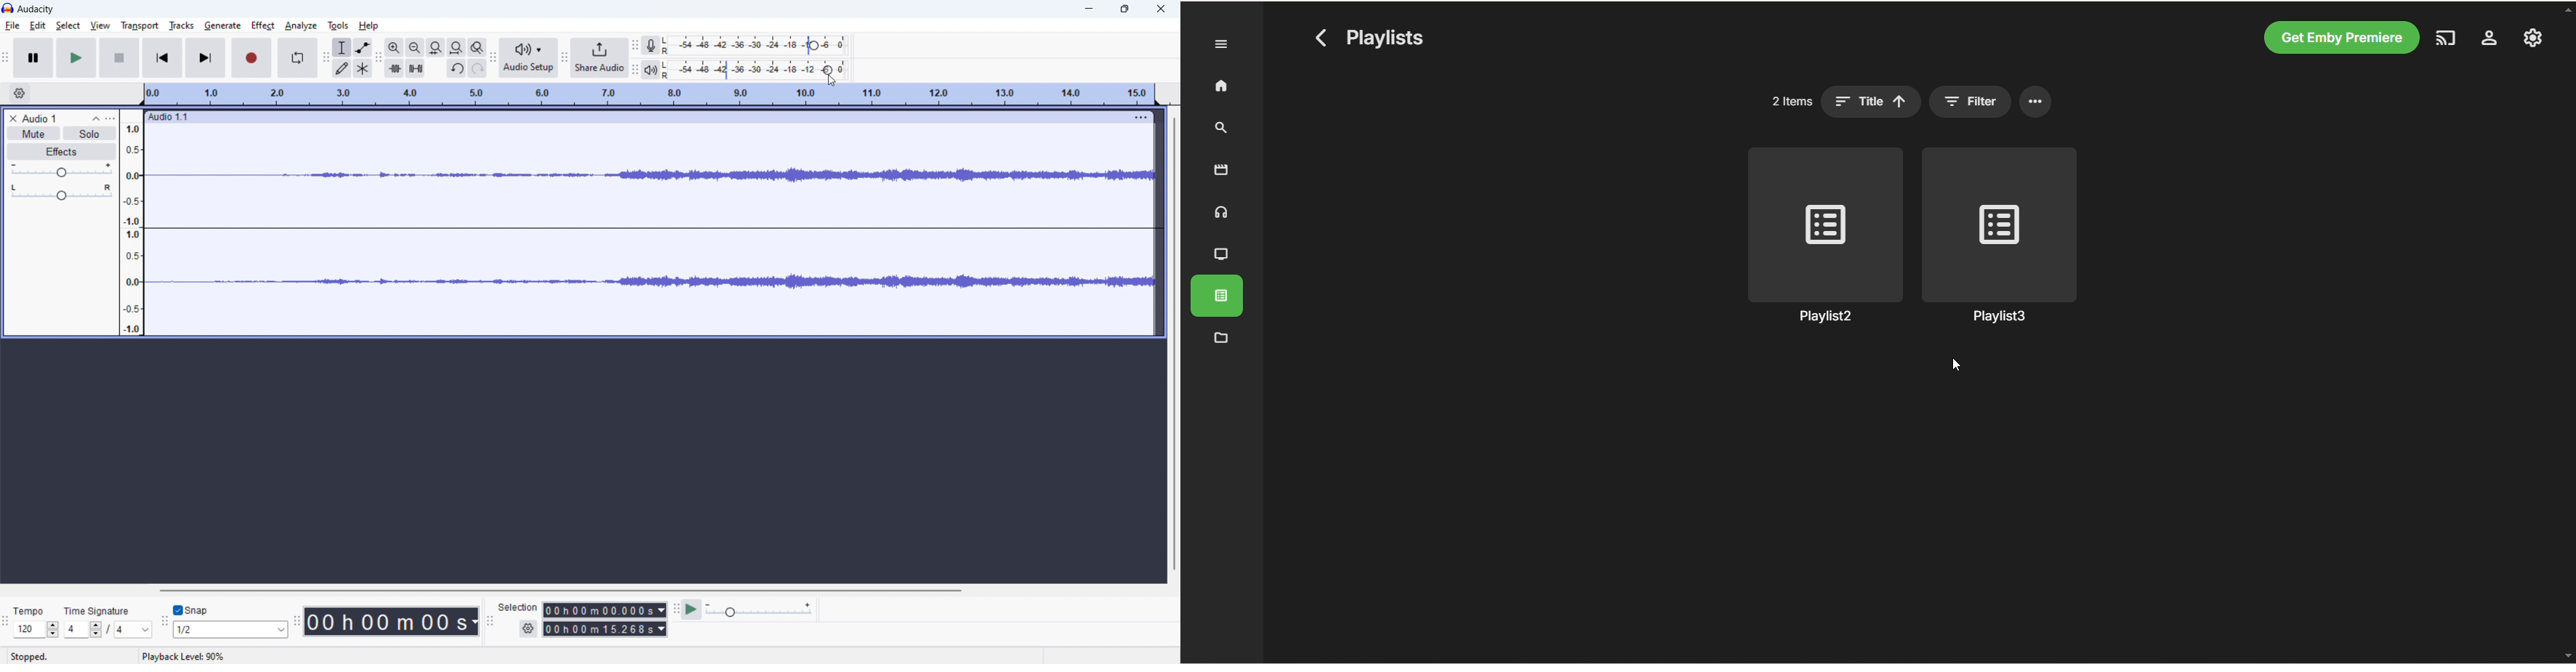 This screenshot has width=2576, height=672. I want to click on minimize, so click(1091, 9).